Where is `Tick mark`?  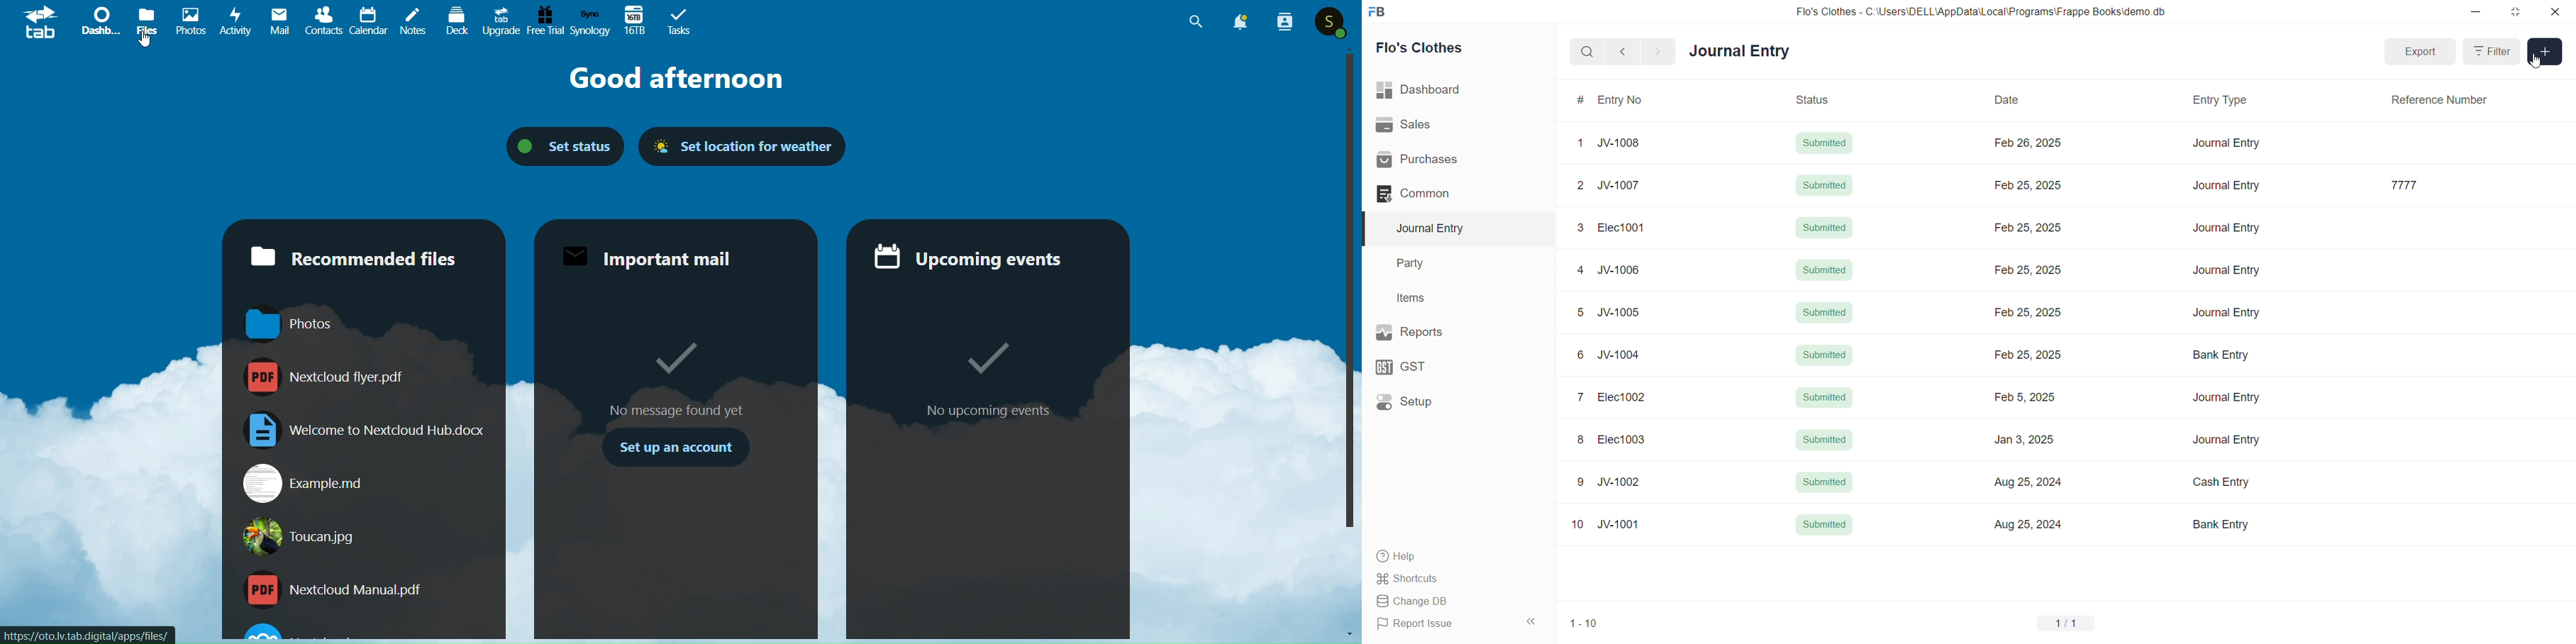
Tick mark is located at coordinates (675, 357).